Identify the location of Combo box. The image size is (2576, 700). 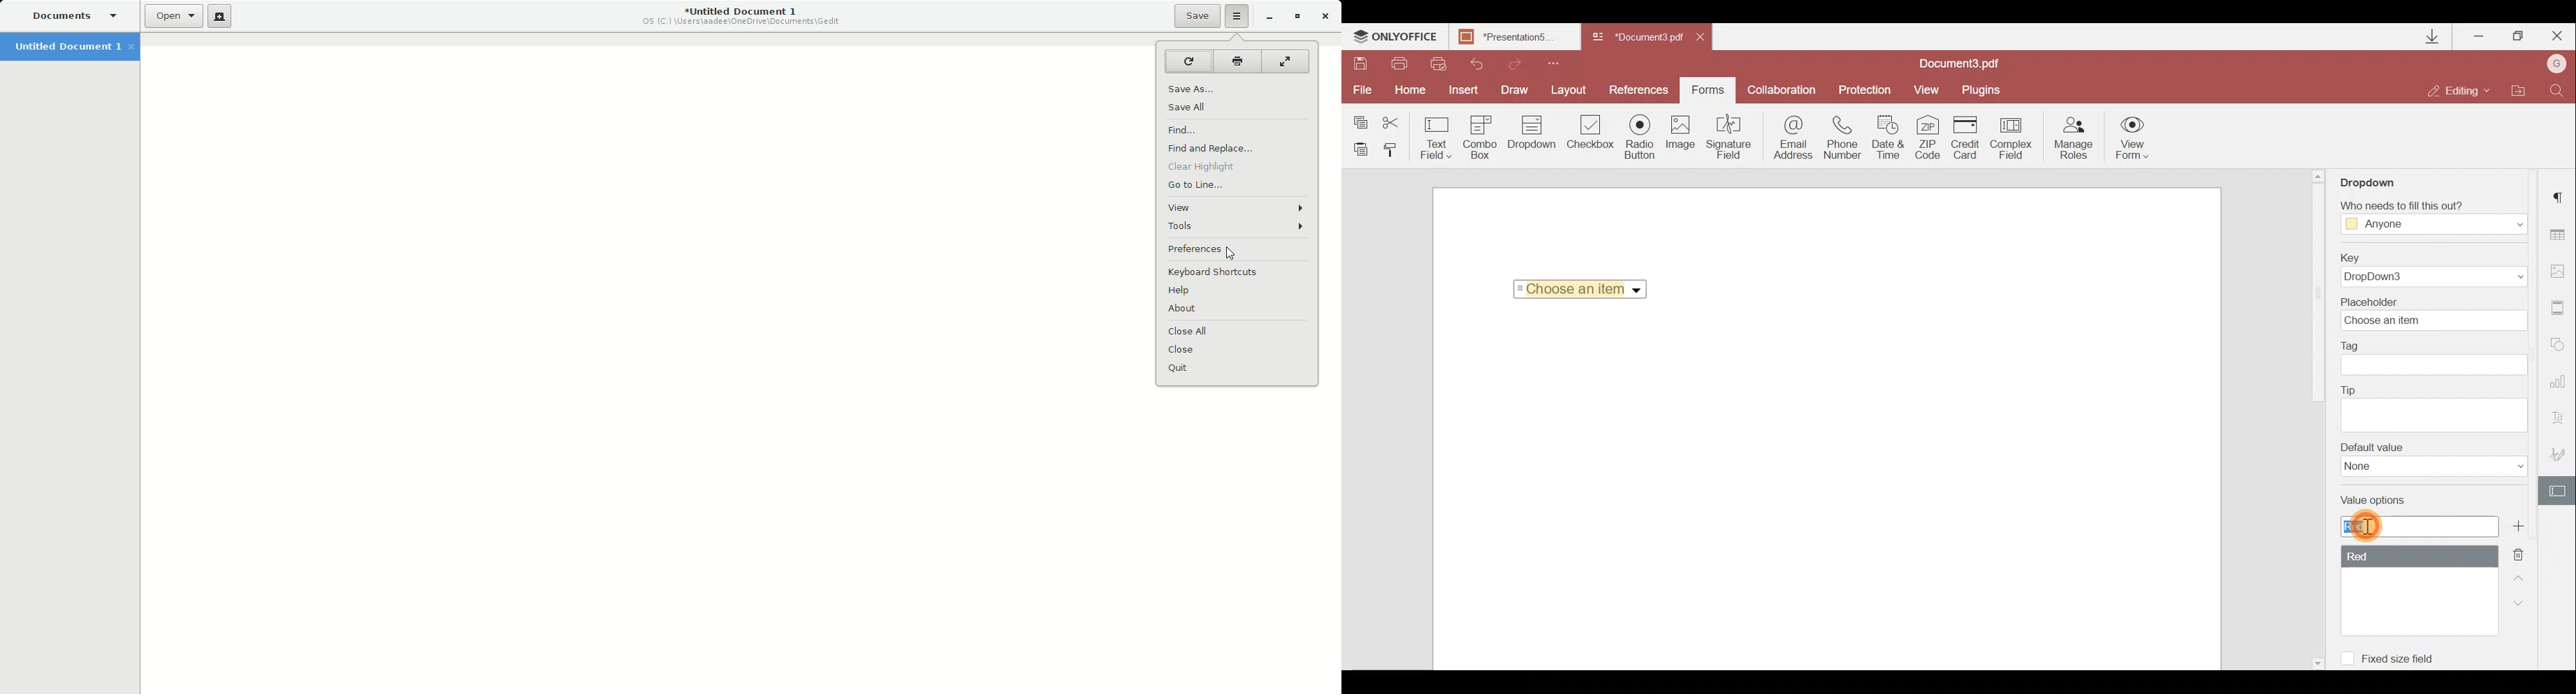
(1479, 138).